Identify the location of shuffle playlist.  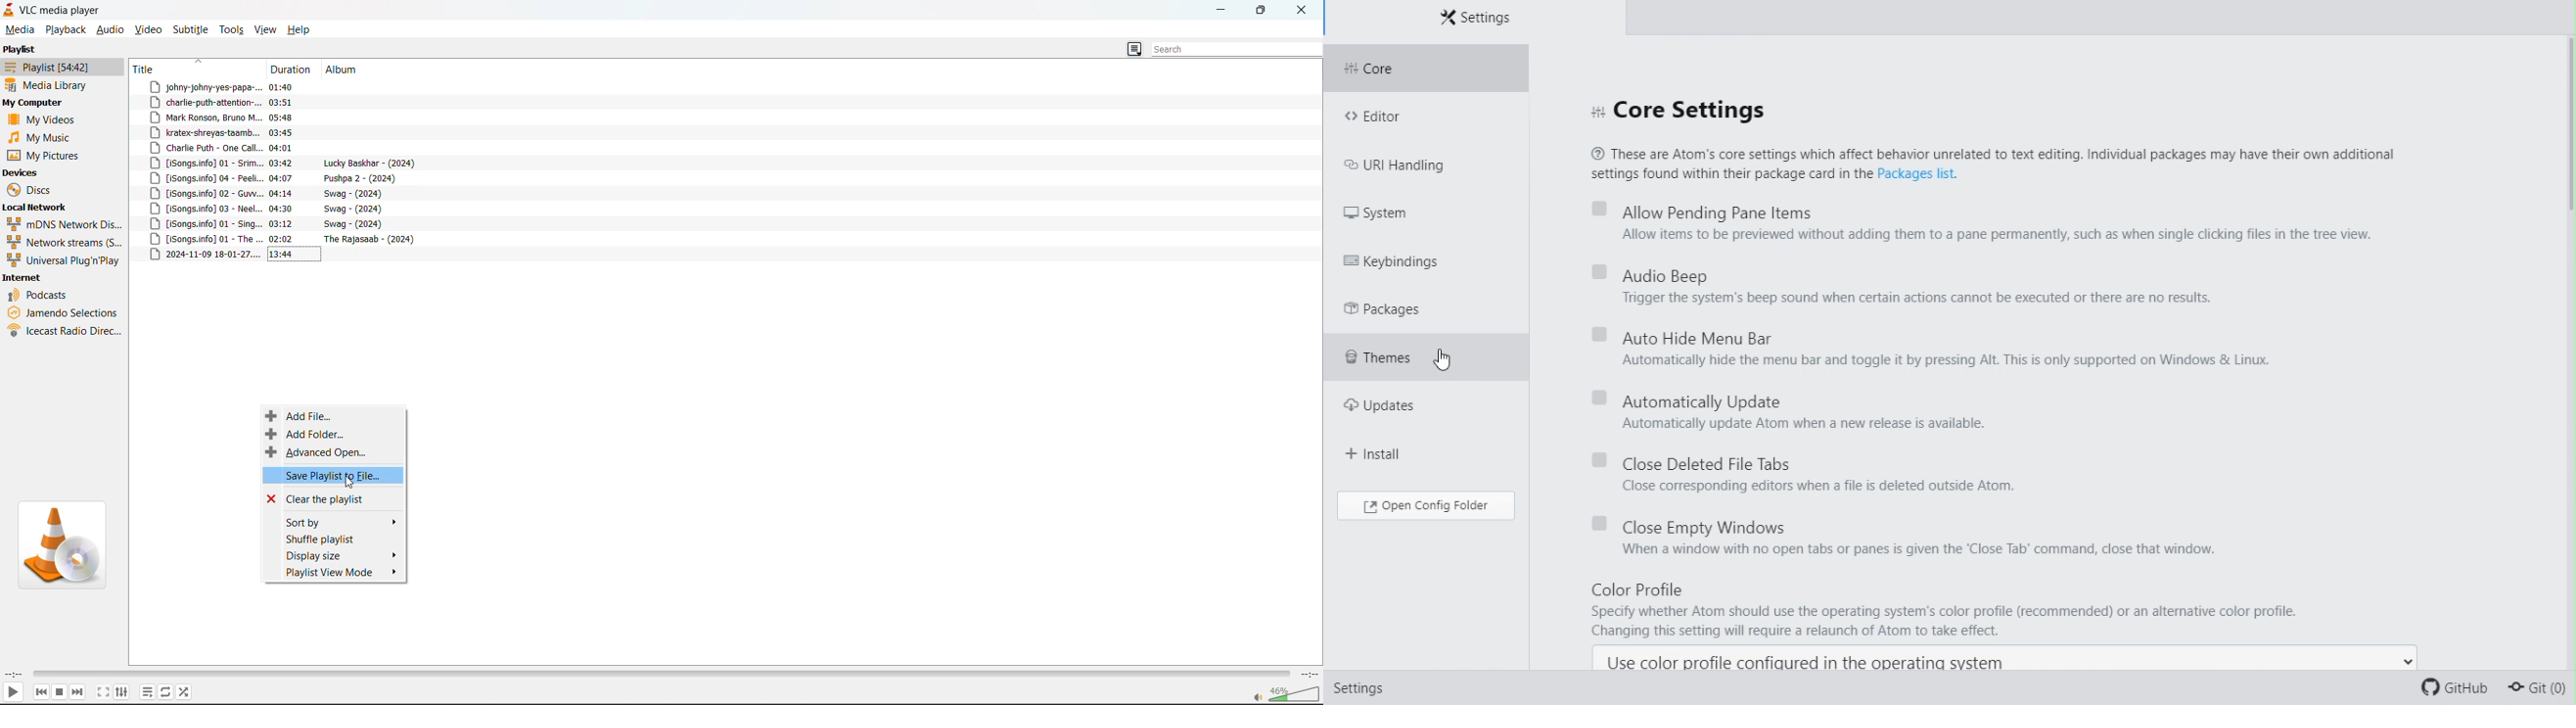
(332, 540).